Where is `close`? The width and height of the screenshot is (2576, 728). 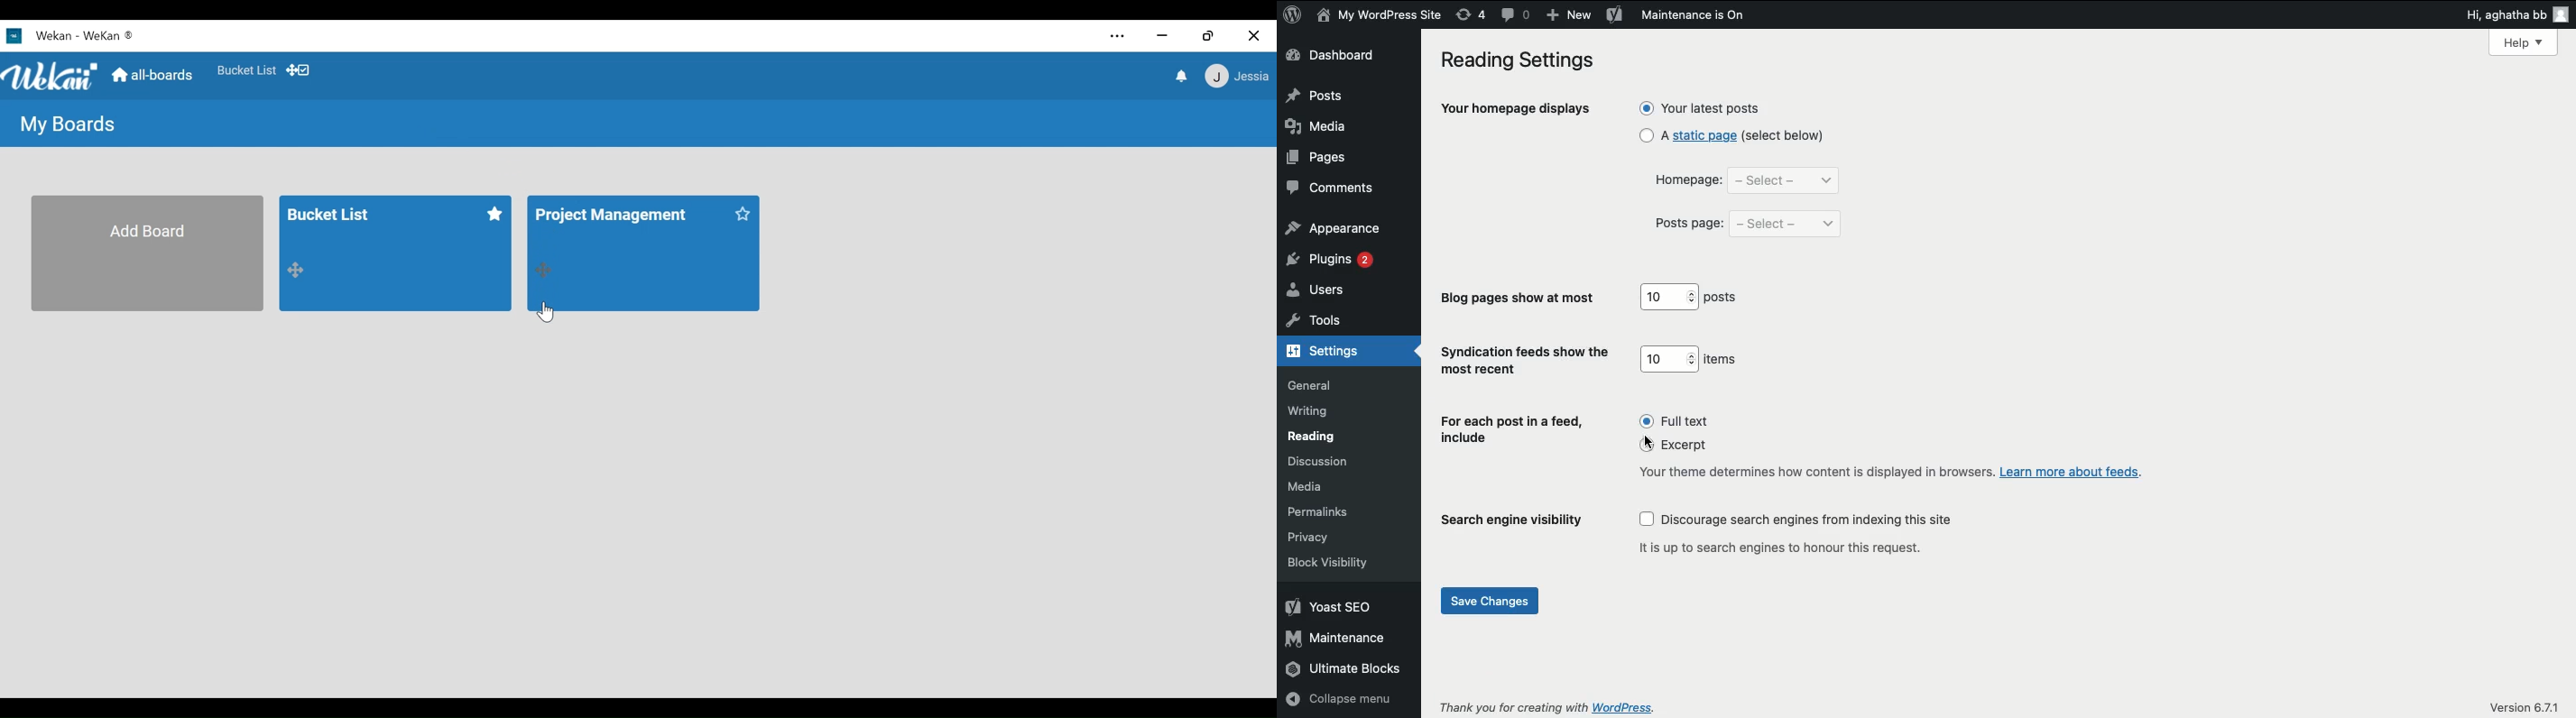
close is located at coordinates (1252, 33).